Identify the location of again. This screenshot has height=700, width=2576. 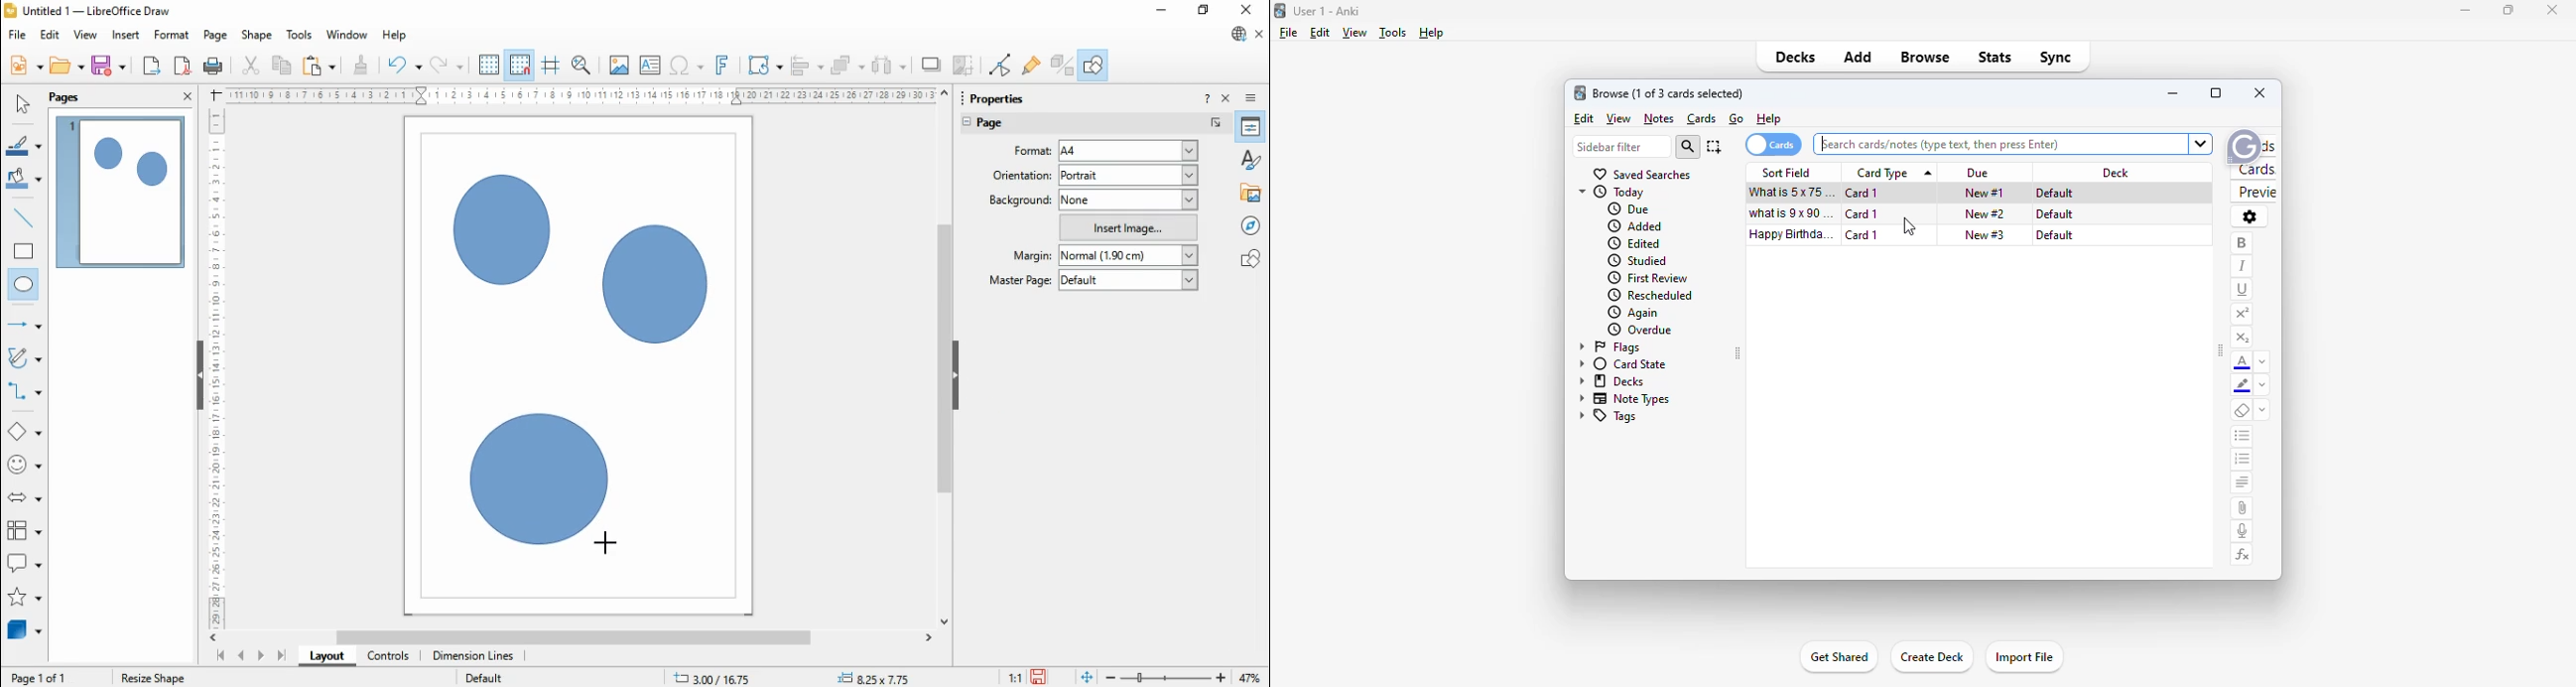
(1633, 313).